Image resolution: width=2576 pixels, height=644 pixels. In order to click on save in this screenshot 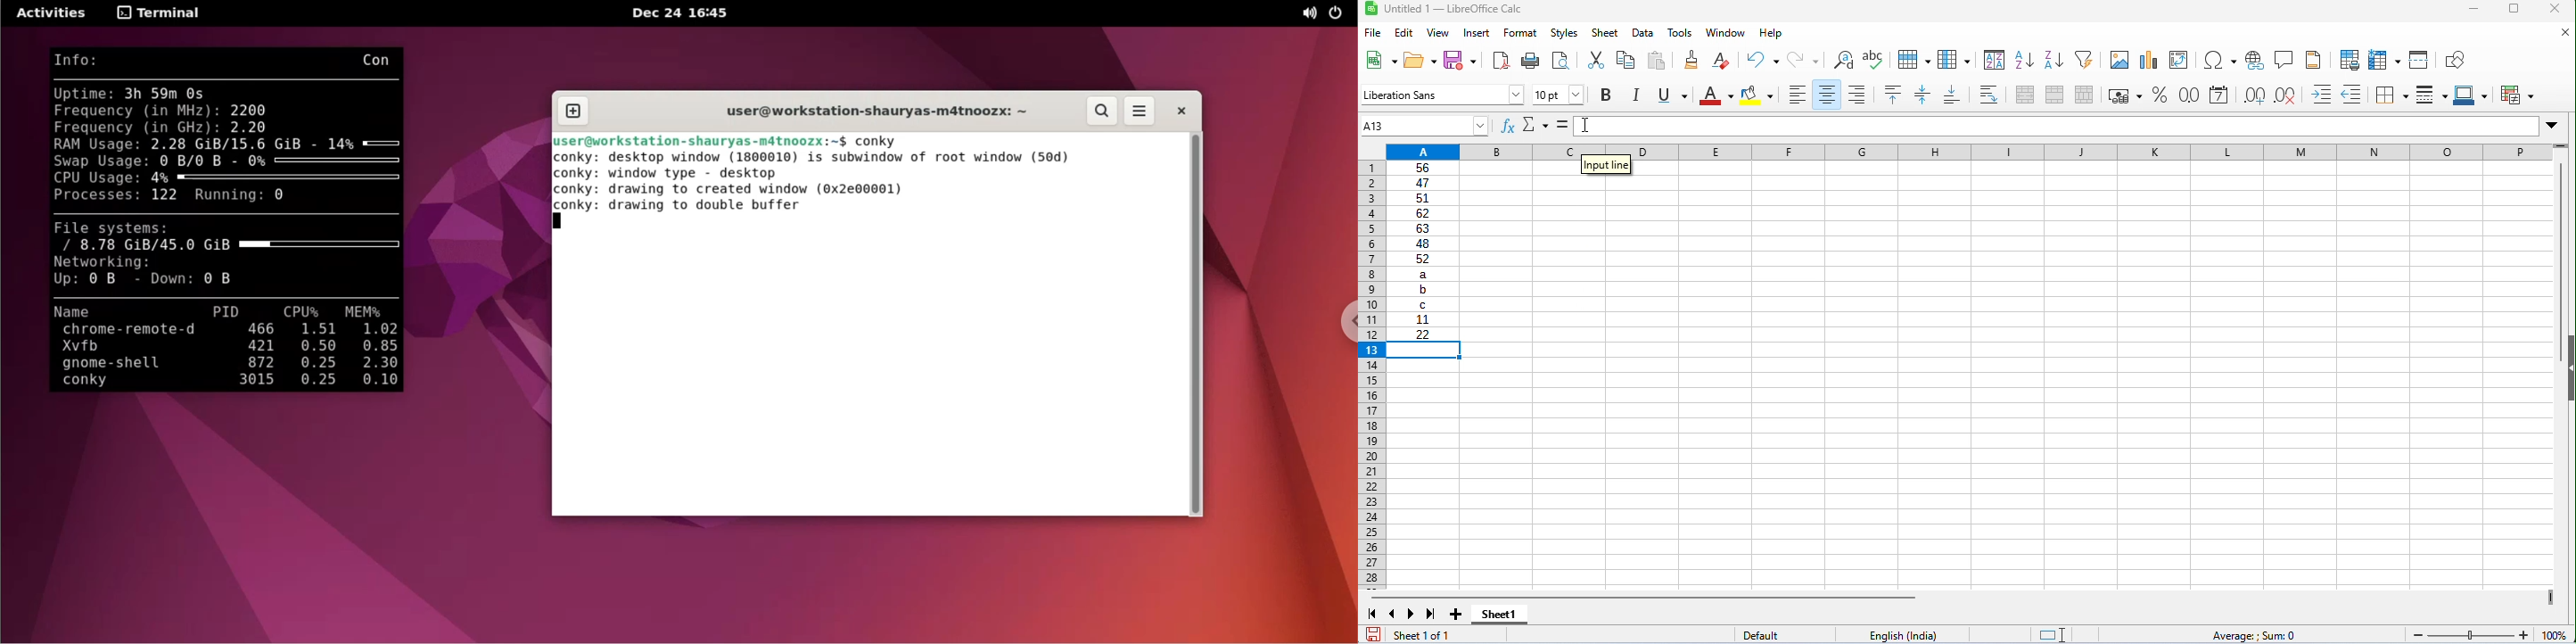, I will do `click(1461, 61)`.